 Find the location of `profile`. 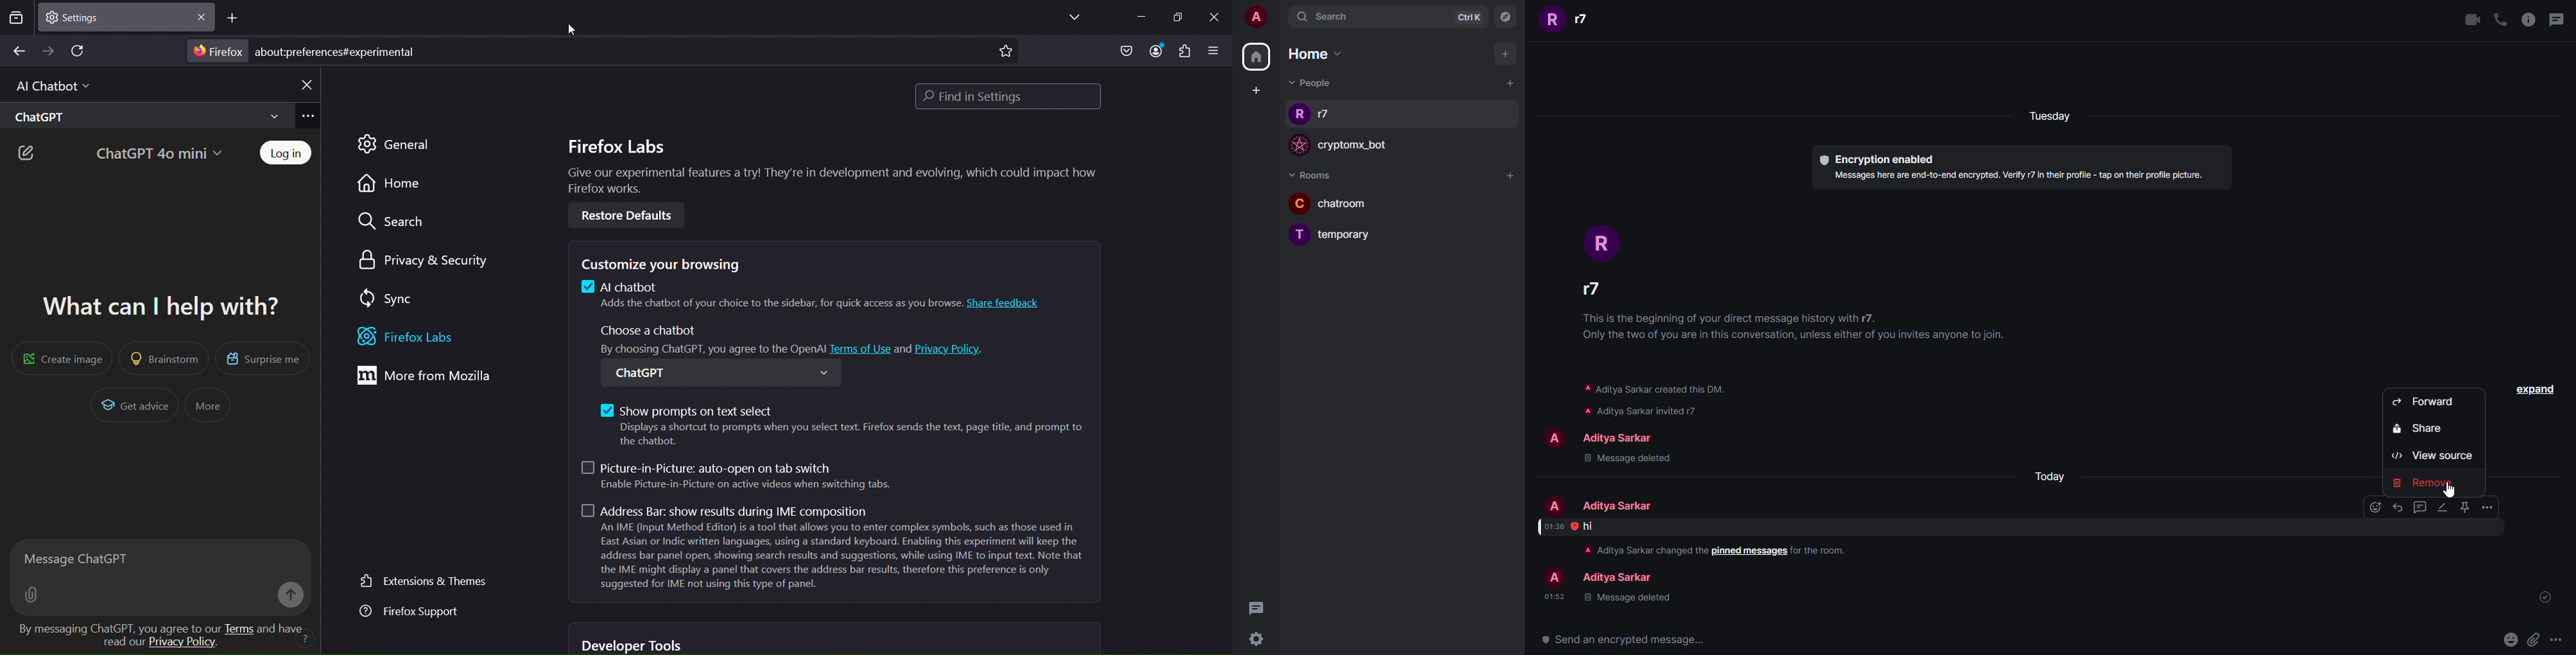

profile is located at coordinates (1300, 234).